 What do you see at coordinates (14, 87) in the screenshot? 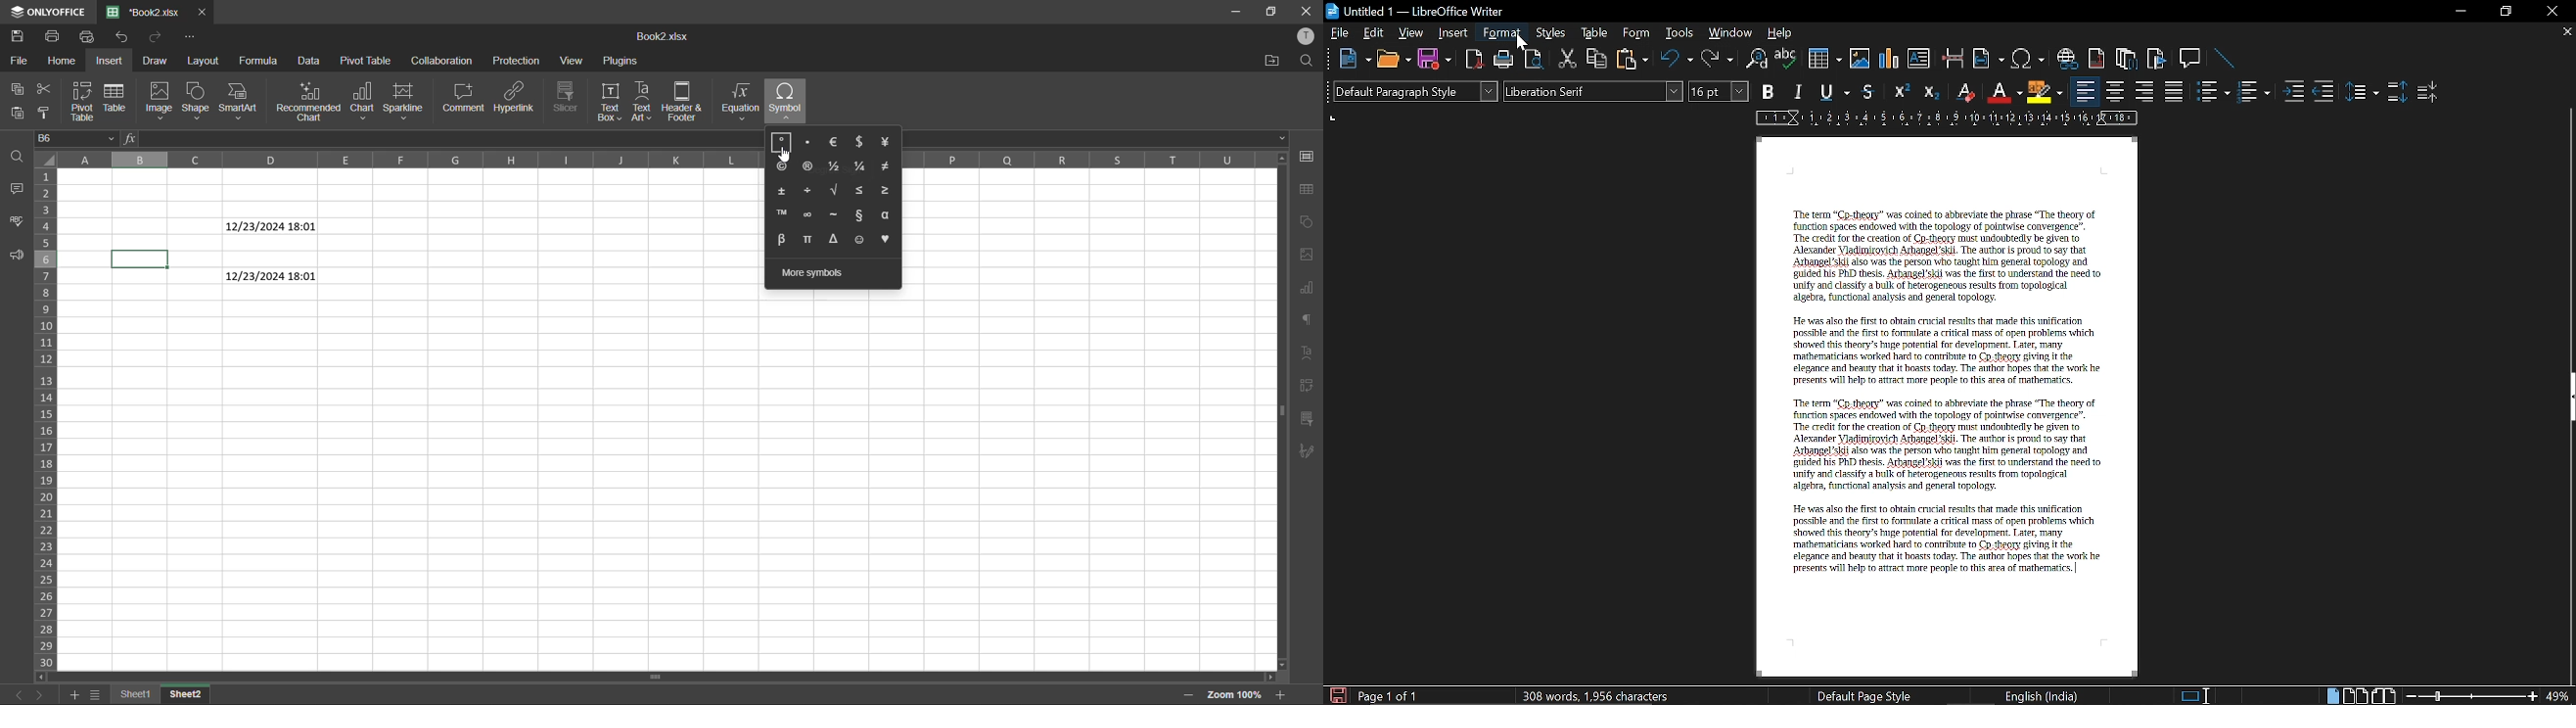
I see `copy ` at bounding box center [14, 87].